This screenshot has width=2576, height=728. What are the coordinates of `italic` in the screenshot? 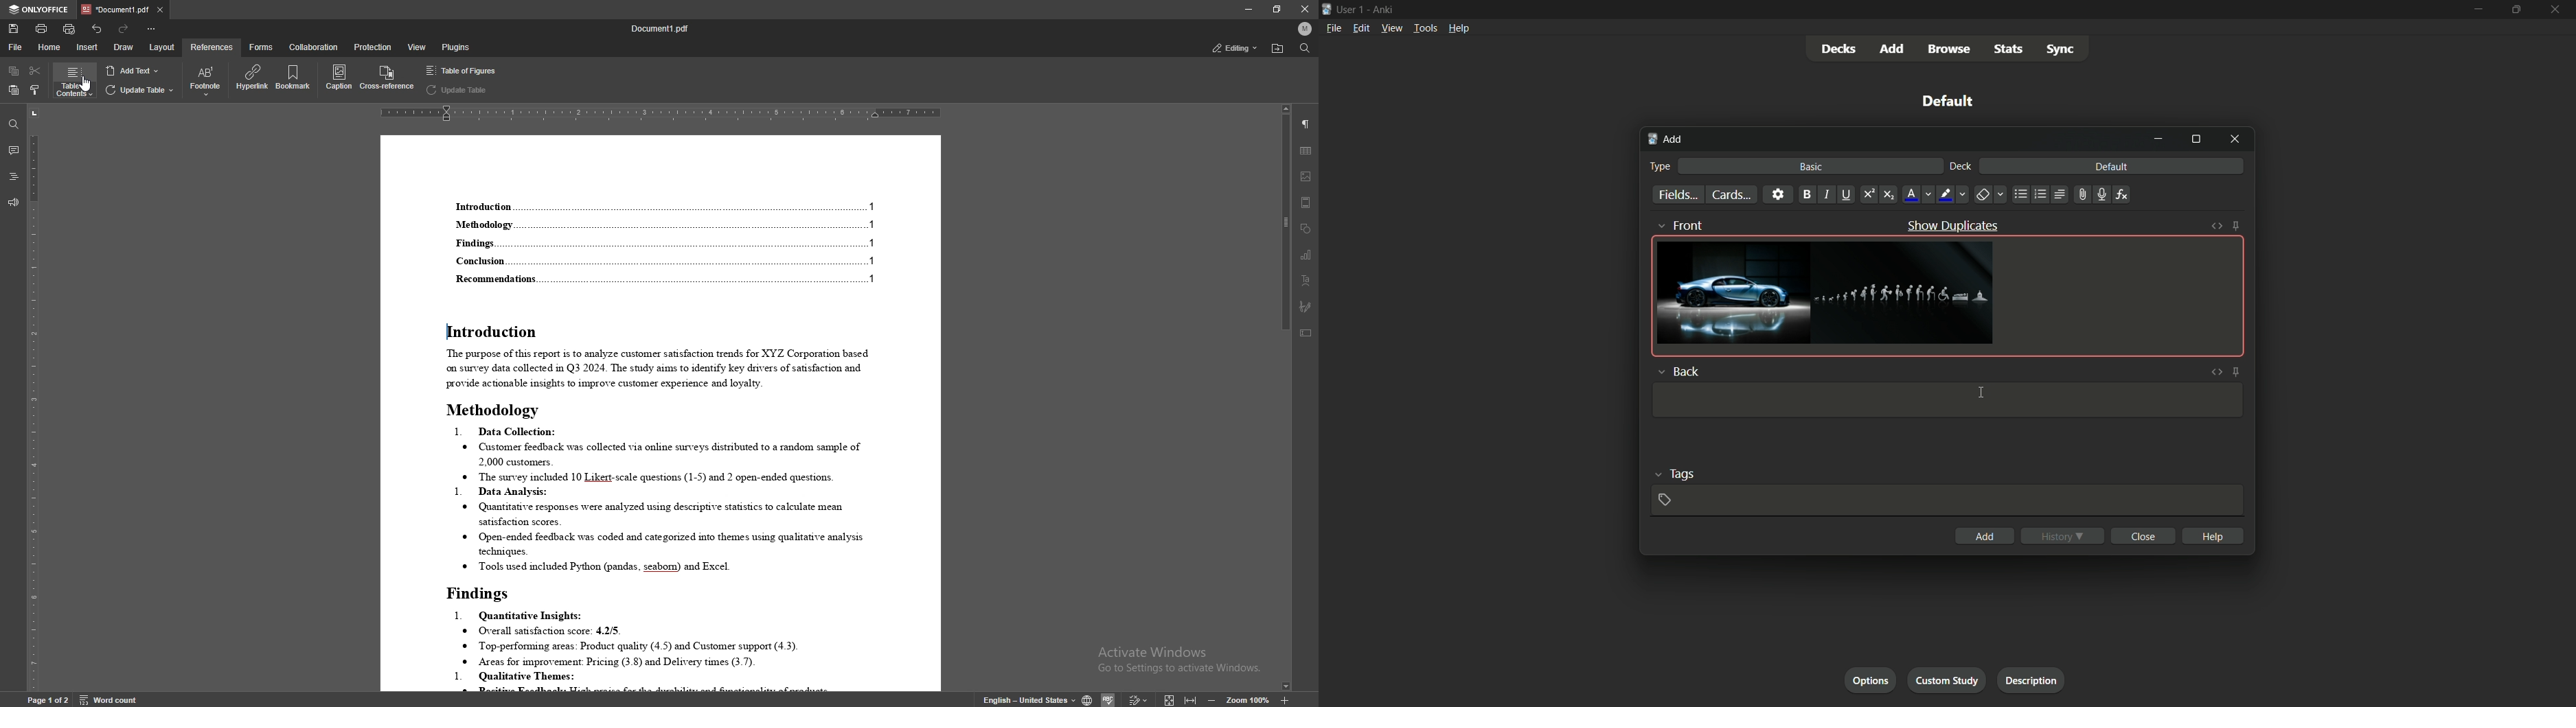 It's located at (1827, 194).